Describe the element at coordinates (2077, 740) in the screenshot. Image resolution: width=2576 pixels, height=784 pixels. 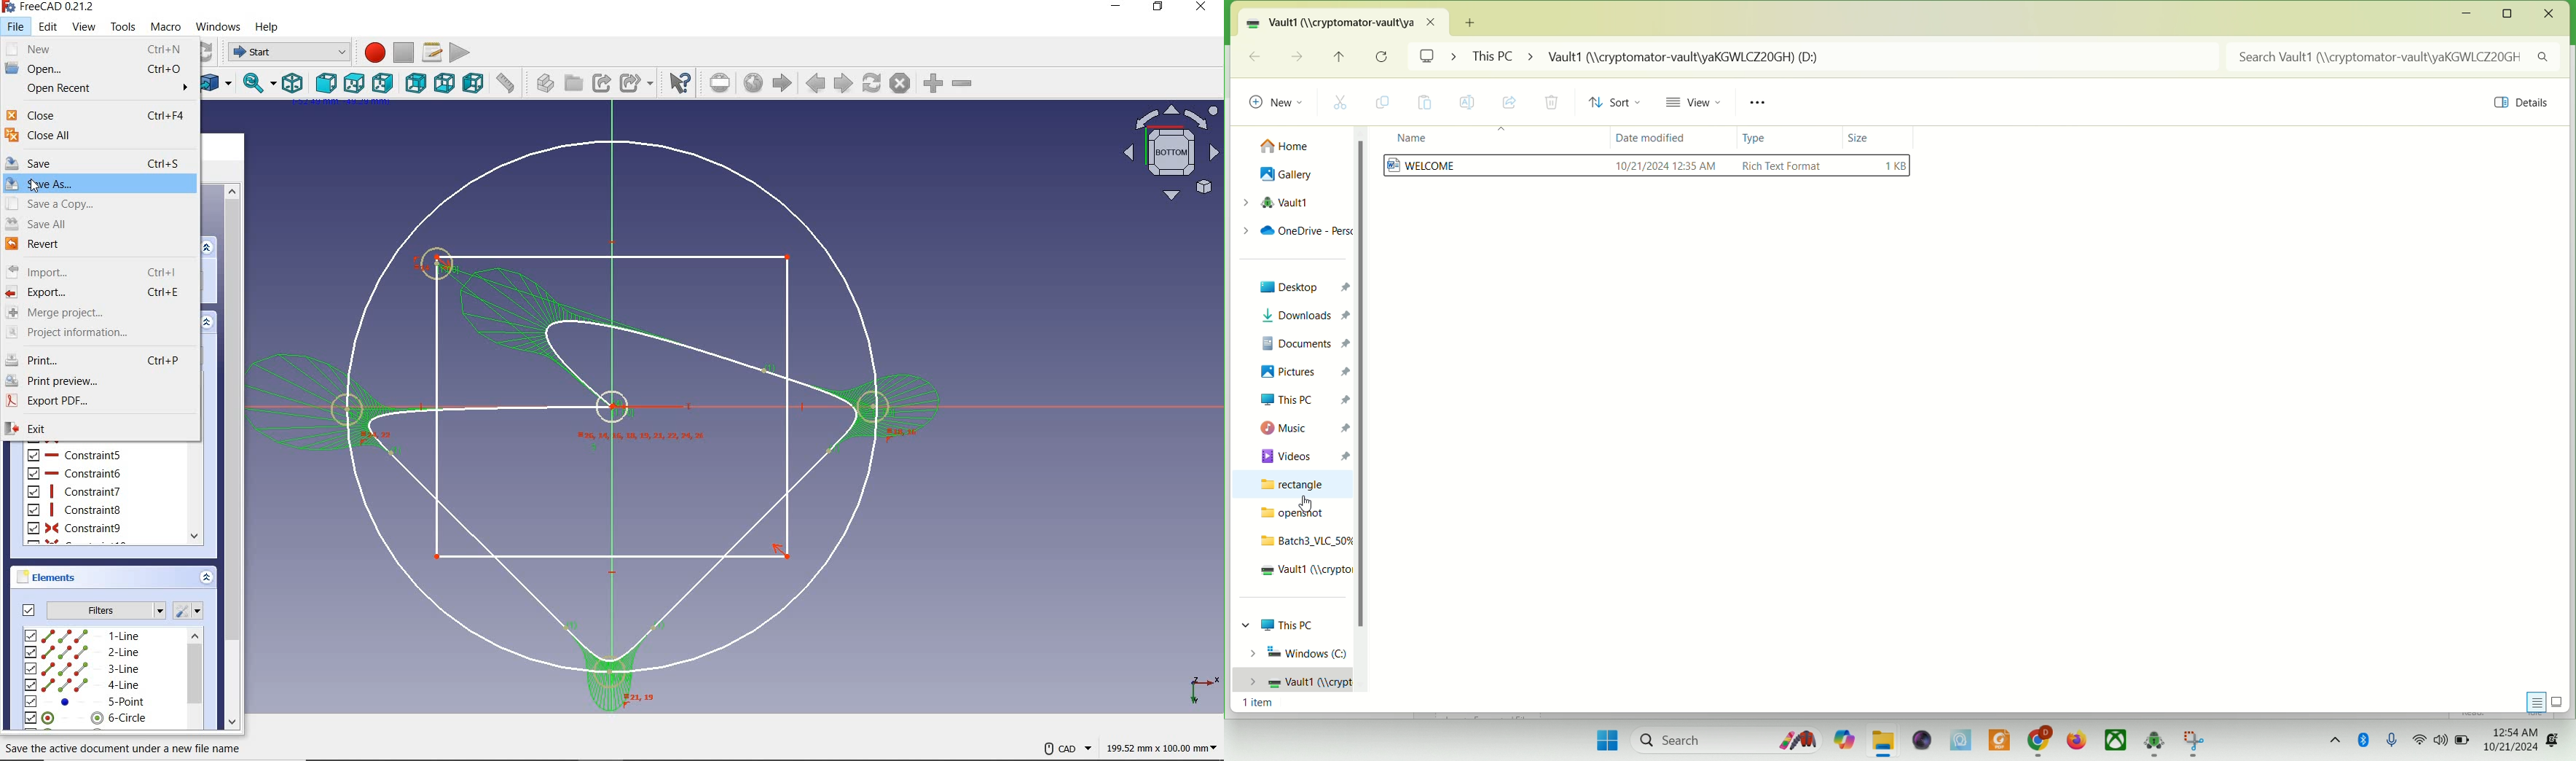
I see `firefox` at that location.